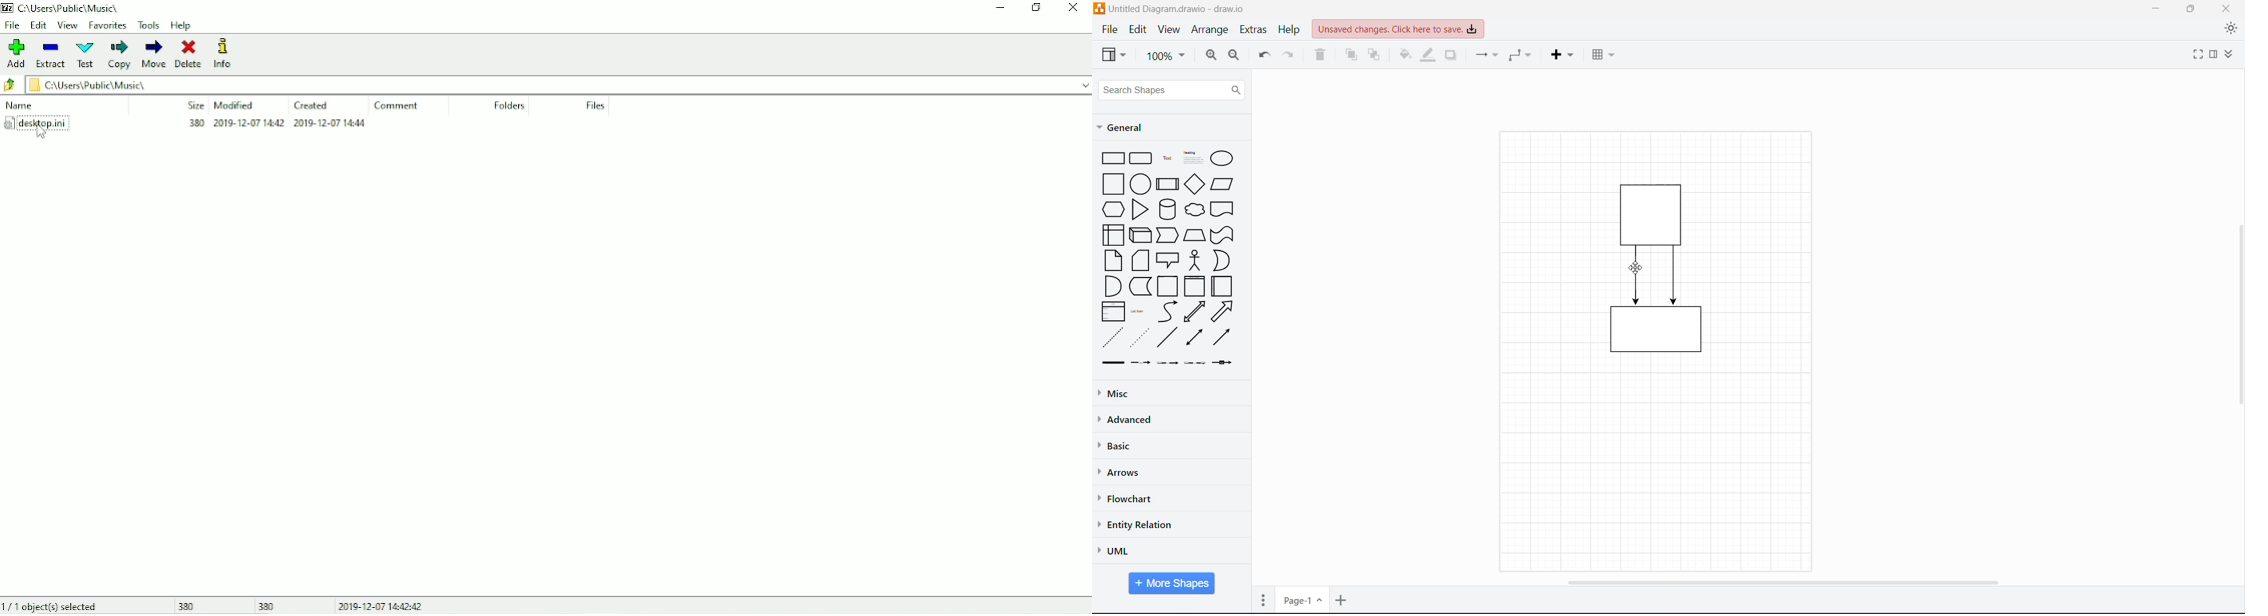  What do you see at coordinates (1222, 184) in the screenshot?
I see `Parallelogram` at bounding box center [1222, 184].